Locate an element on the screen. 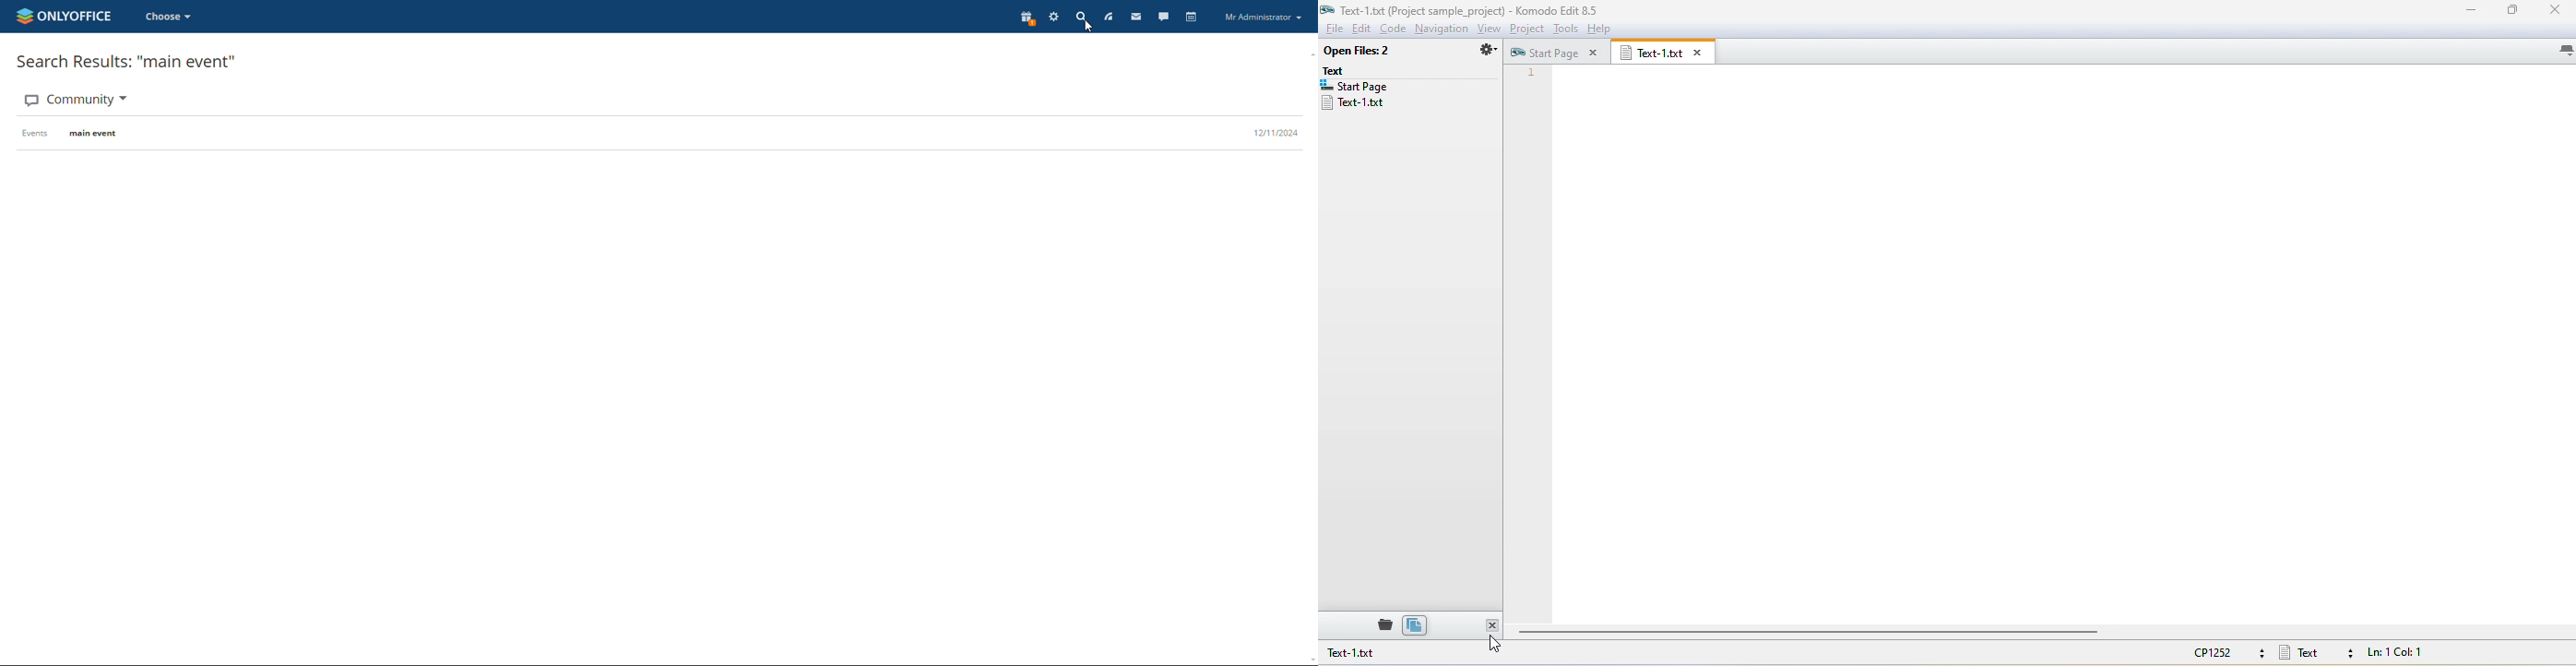 This screenshot has width=2576, height=672. choose is located at coordinates (168, 16).